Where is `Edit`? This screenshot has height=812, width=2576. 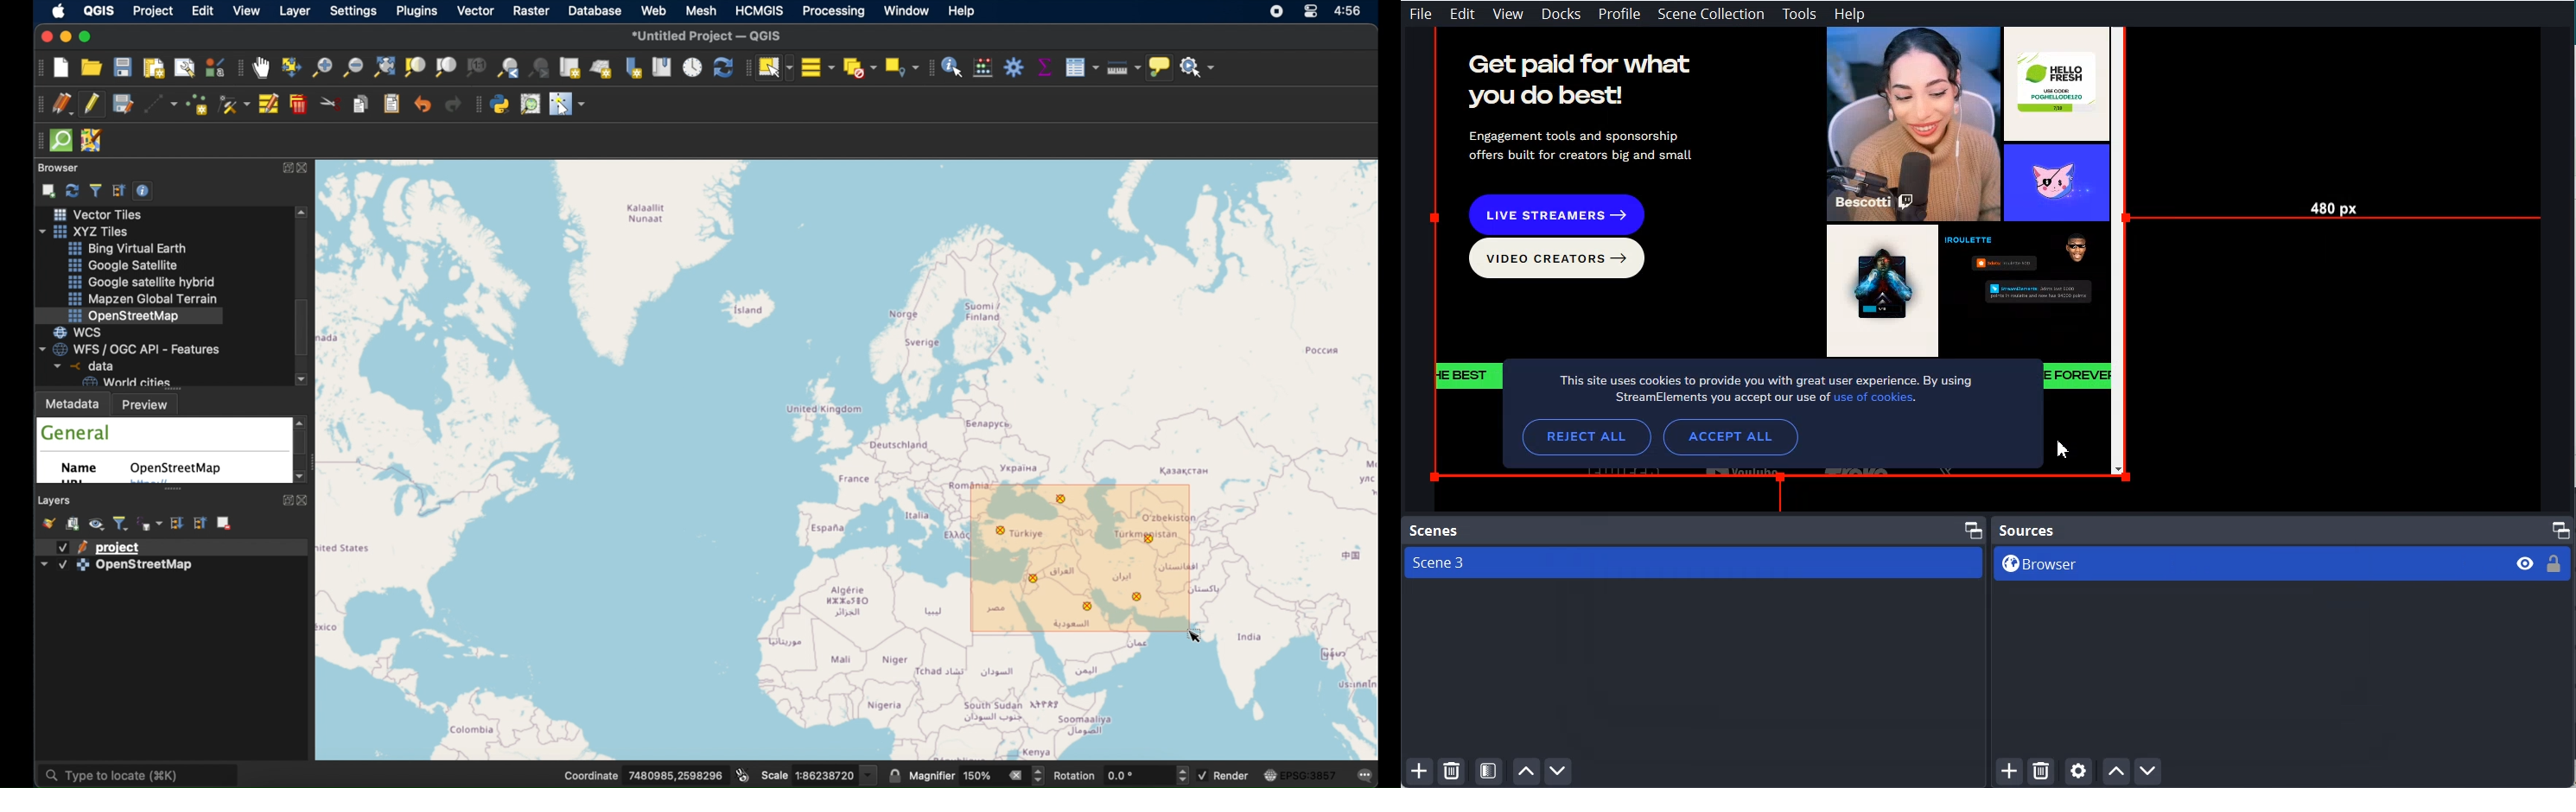 Edit is located at coordinates (1463, 14).